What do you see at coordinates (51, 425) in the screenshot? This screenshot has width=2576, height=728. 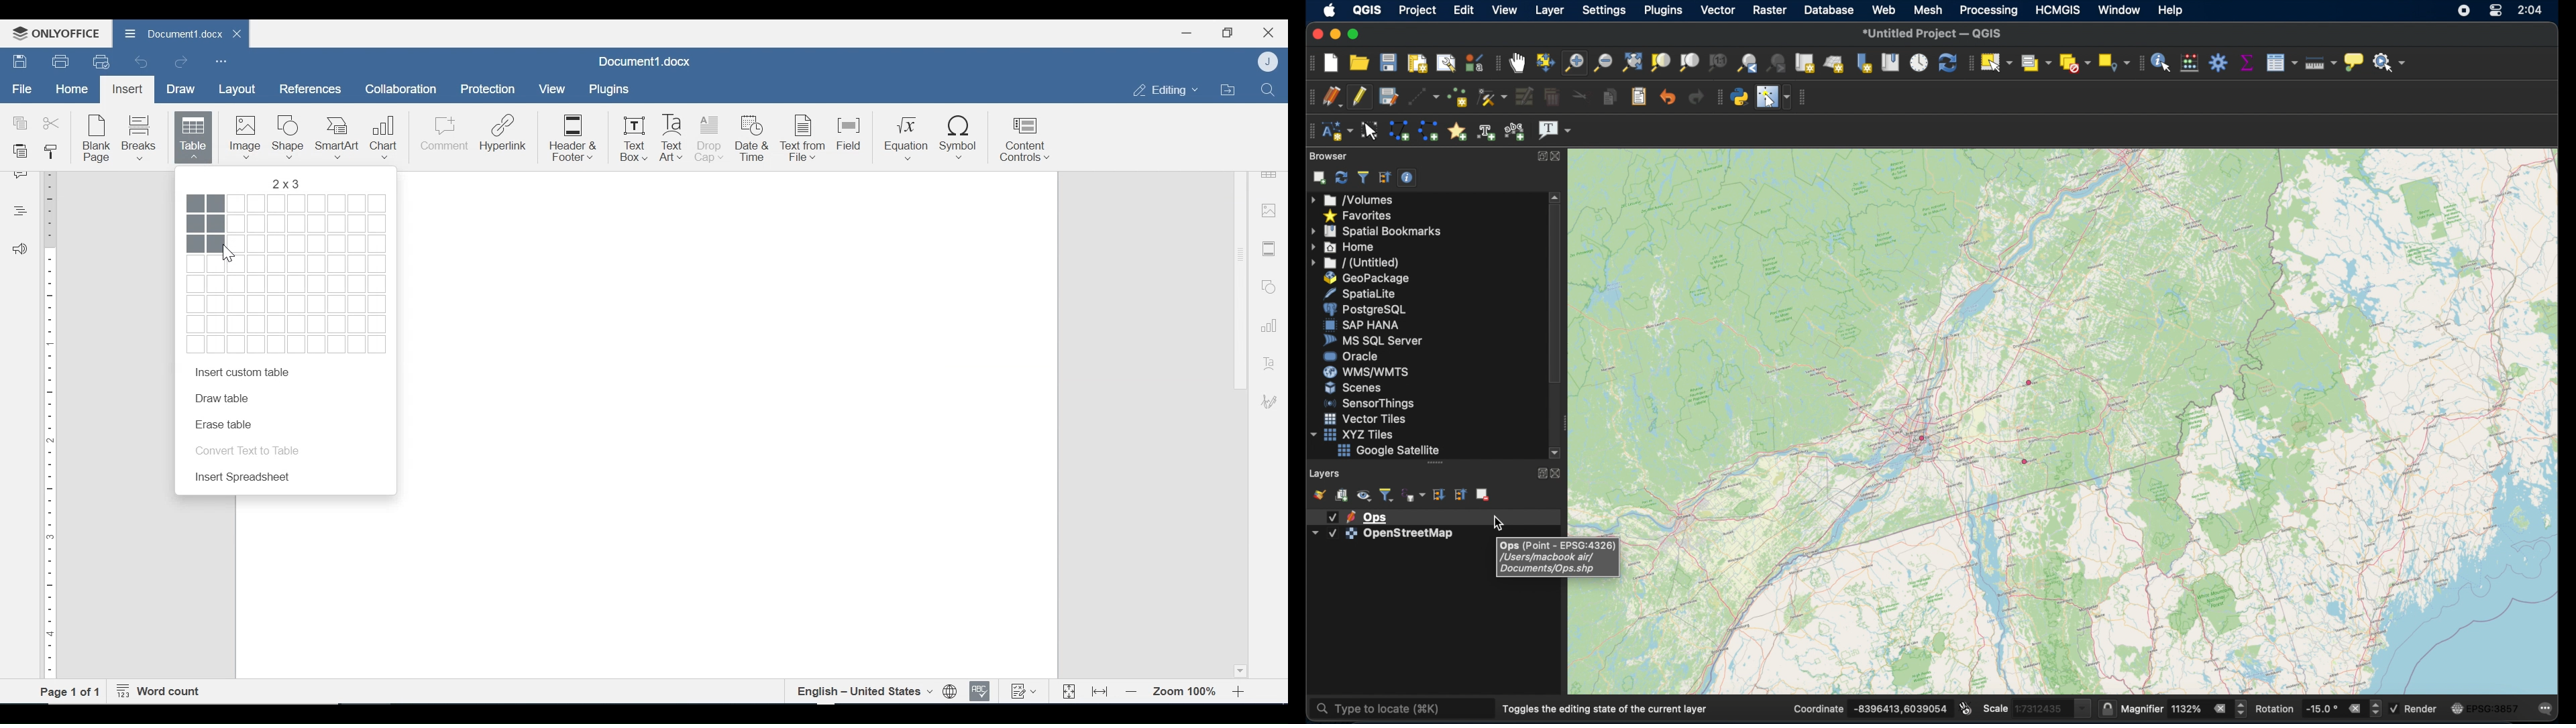 I see `Vertical Ruler` at bounding box center [51, 425].